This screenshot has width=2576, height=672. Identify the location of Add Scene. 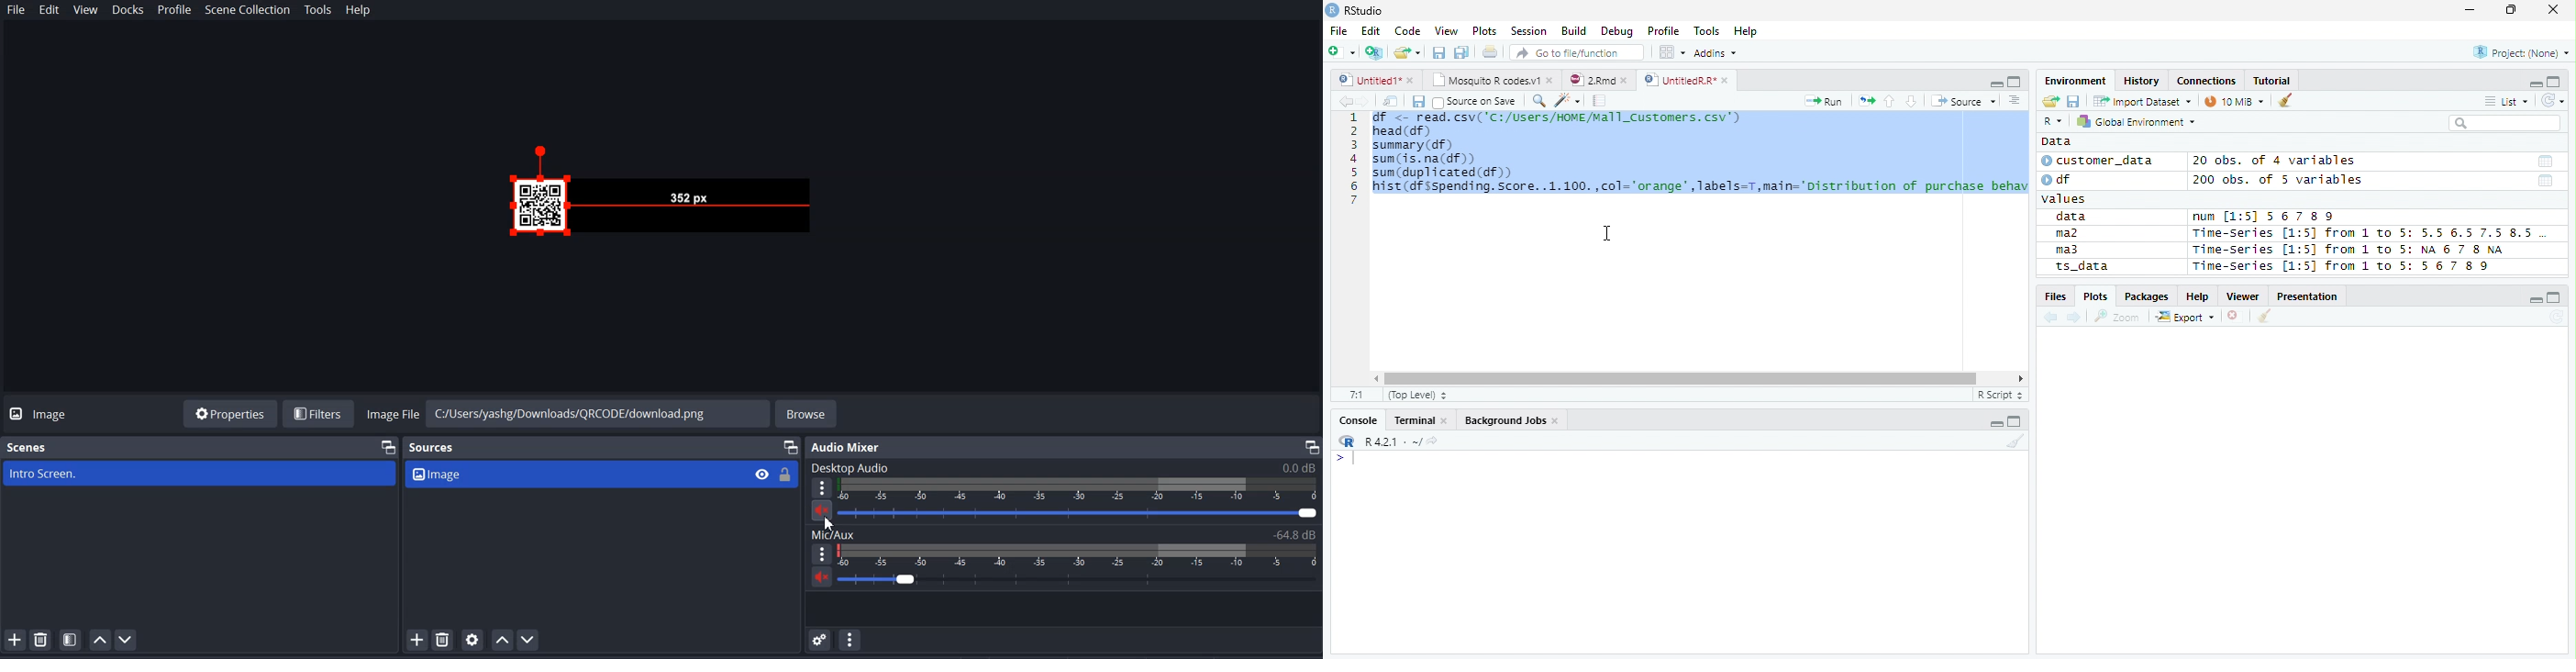
(14, 639).